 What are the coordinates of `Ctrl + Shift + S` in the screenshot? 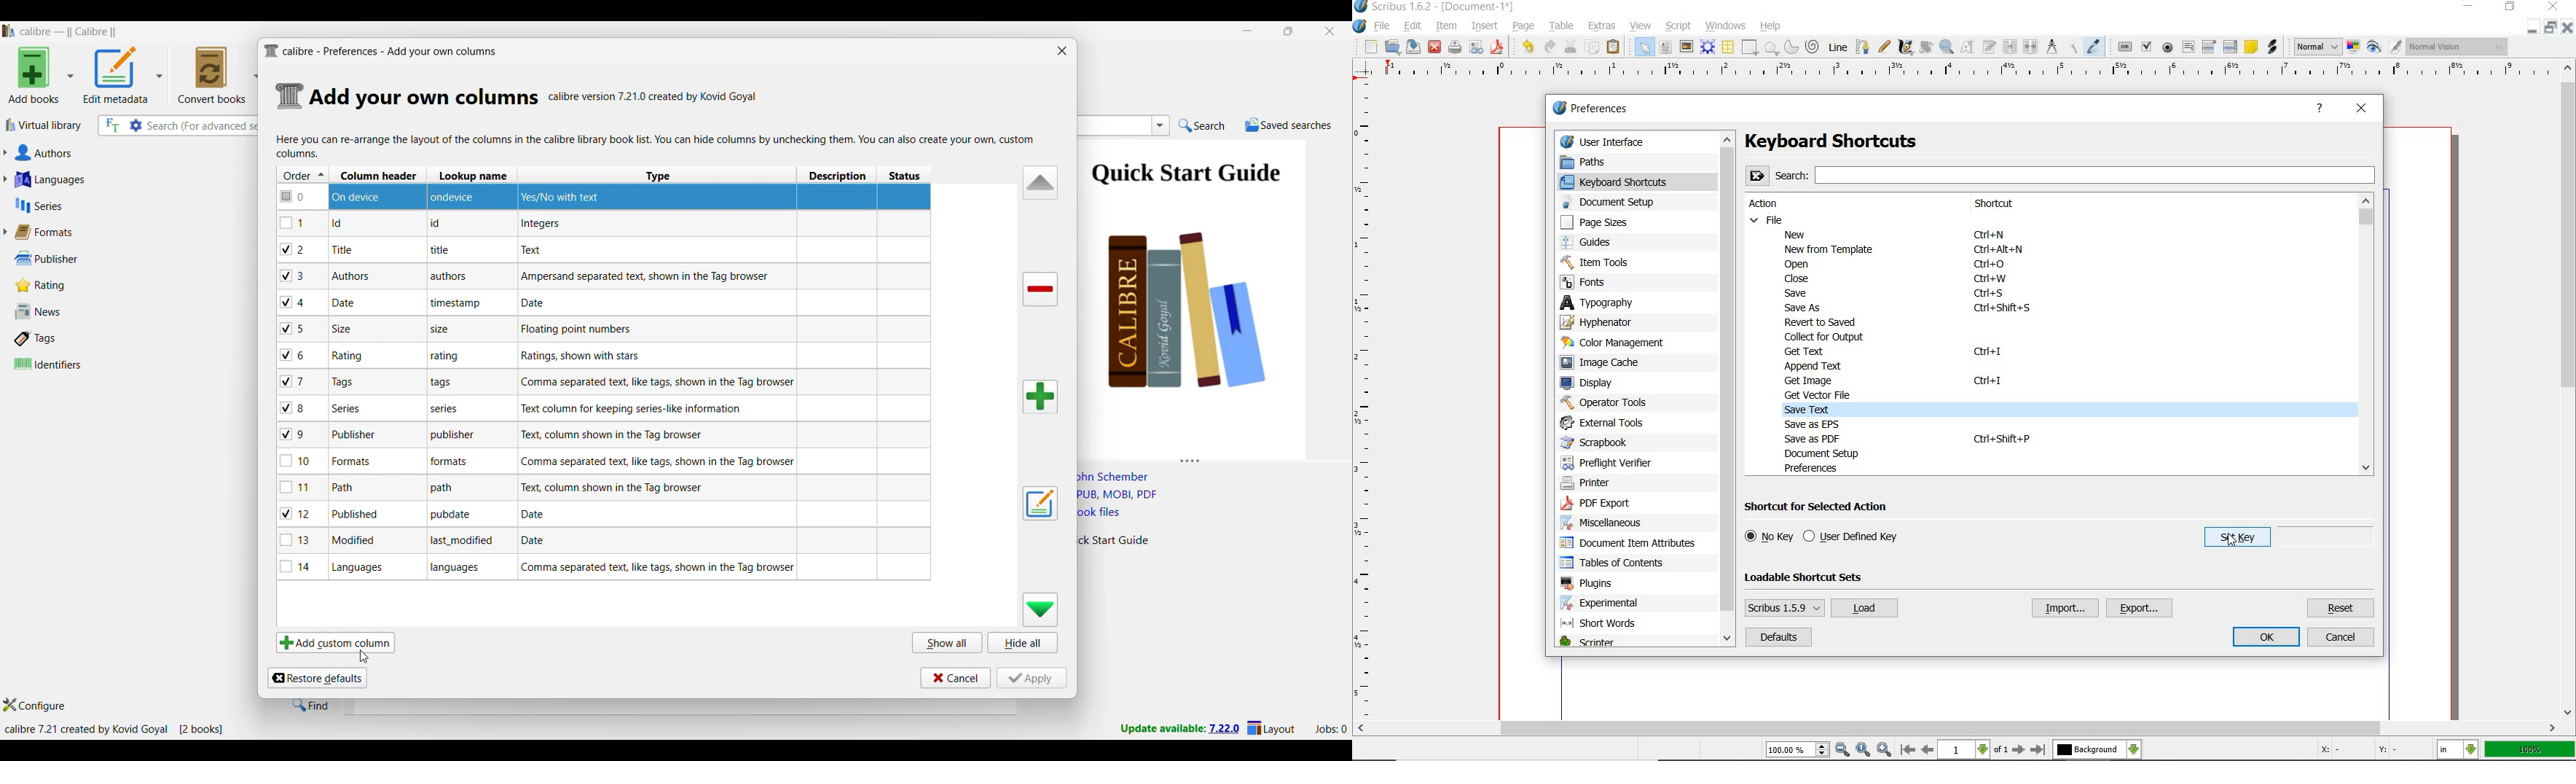 It's located at (2004, 308).